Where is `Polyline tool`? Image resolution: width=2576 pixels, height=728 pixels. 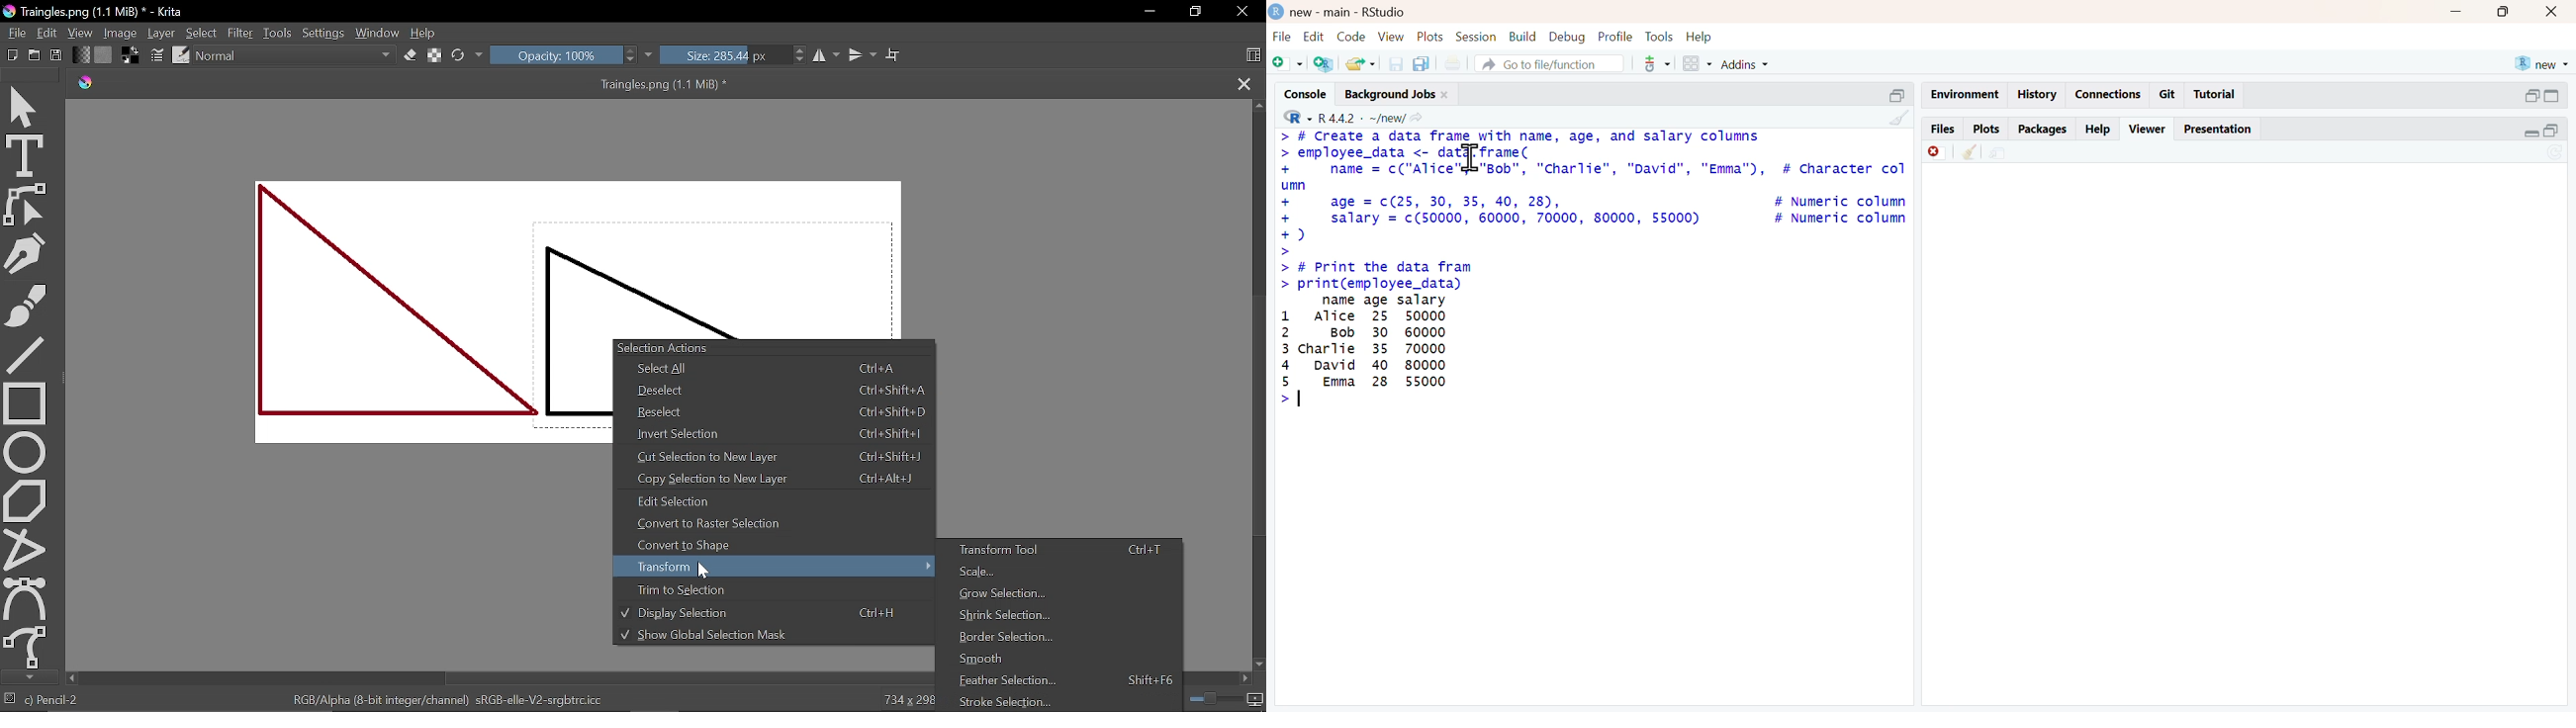
Polyline tool is located at coordinates (25, 549).